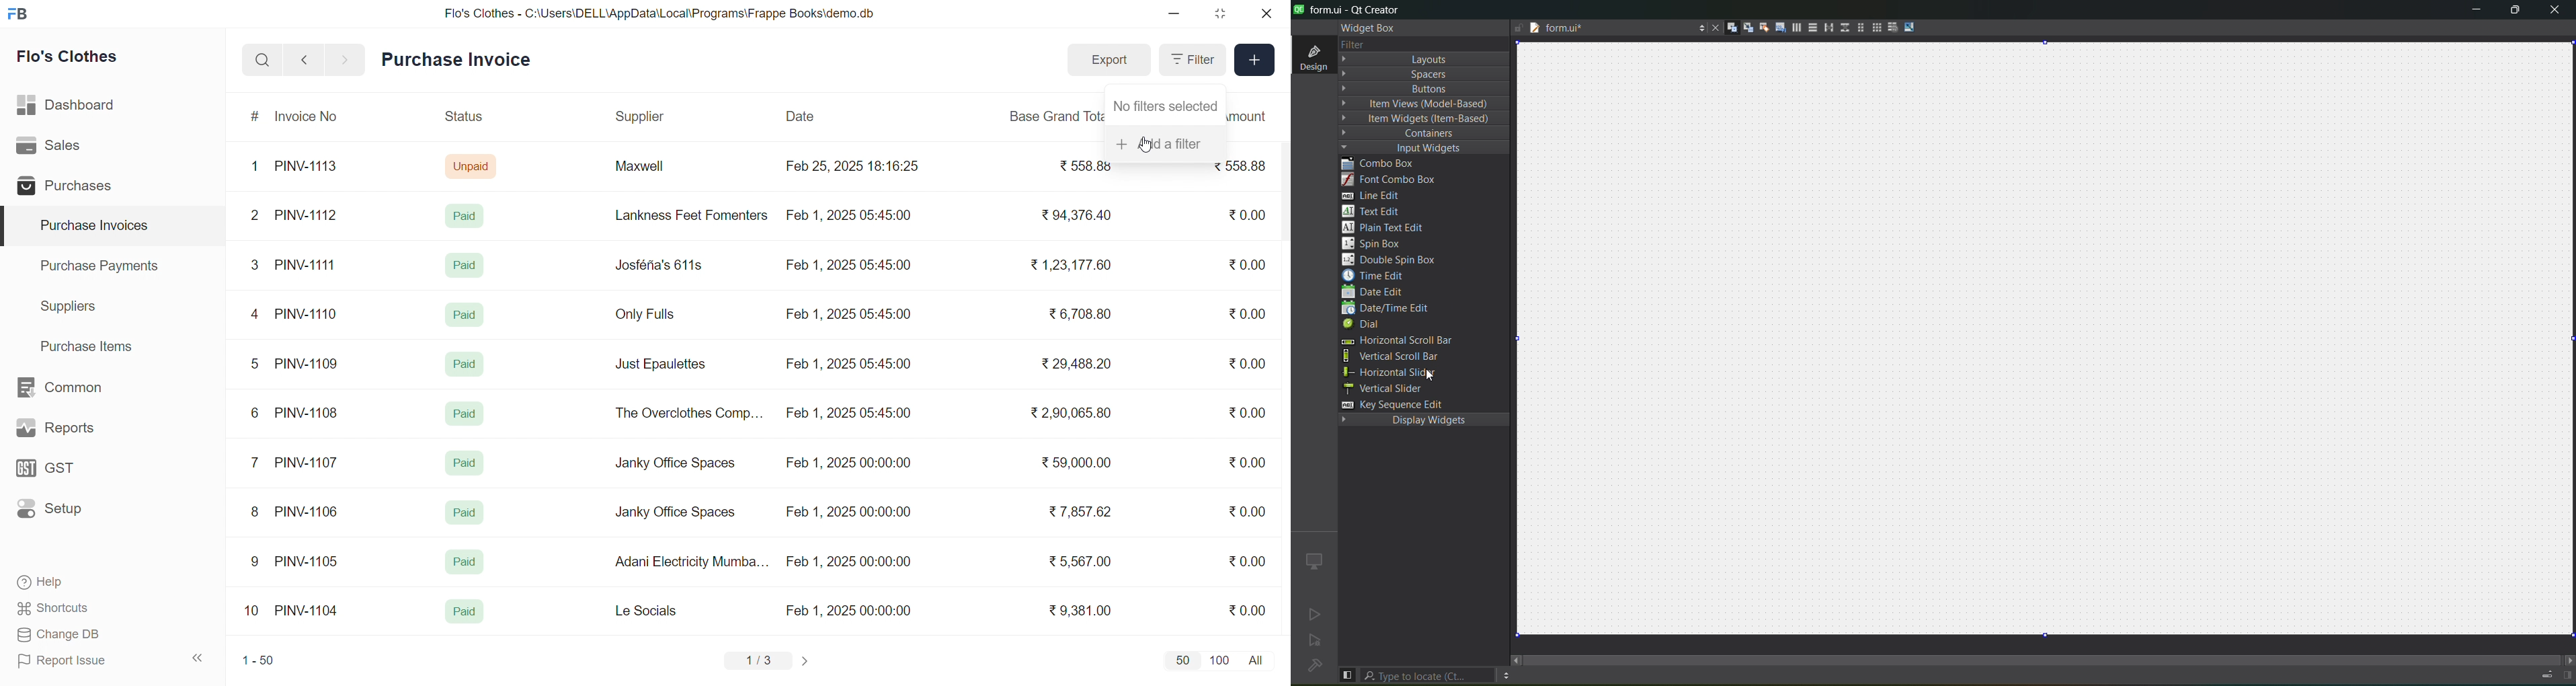 The image size is (2576, 700). I want to click on PINV-1107, so click(309, 463).